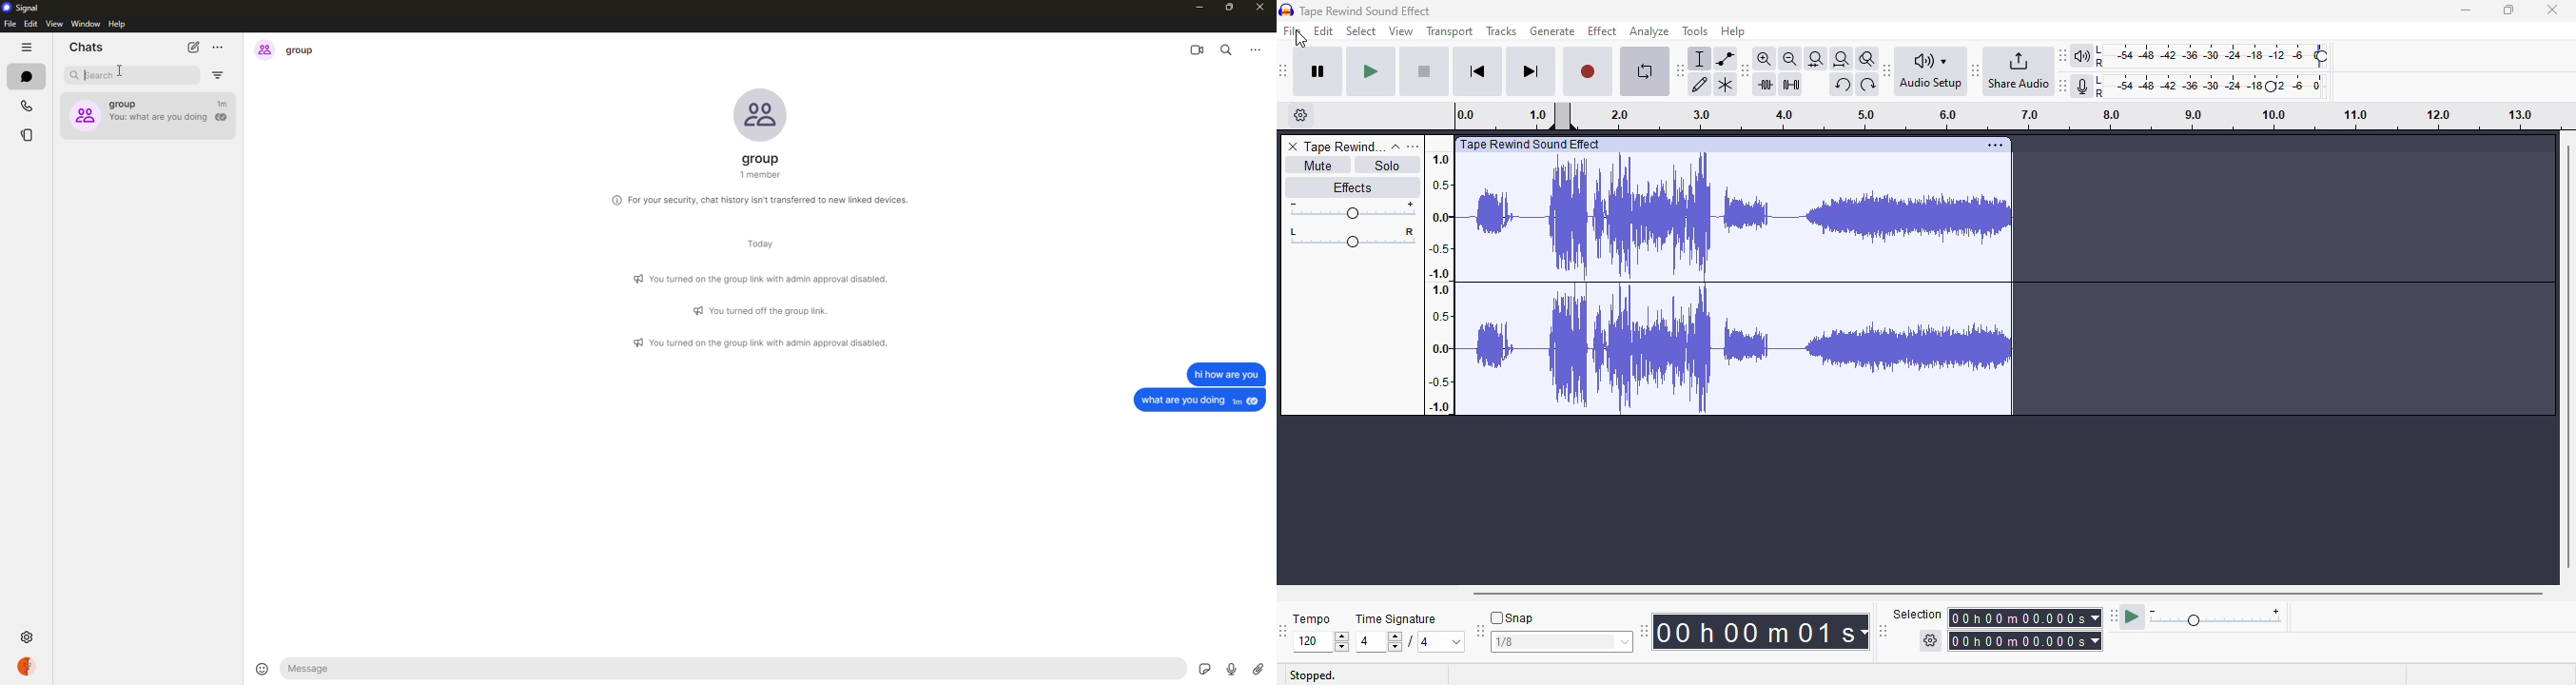 This screenshot has width=2576, height=700. I want to click on draw tool, so click(1701, 84).